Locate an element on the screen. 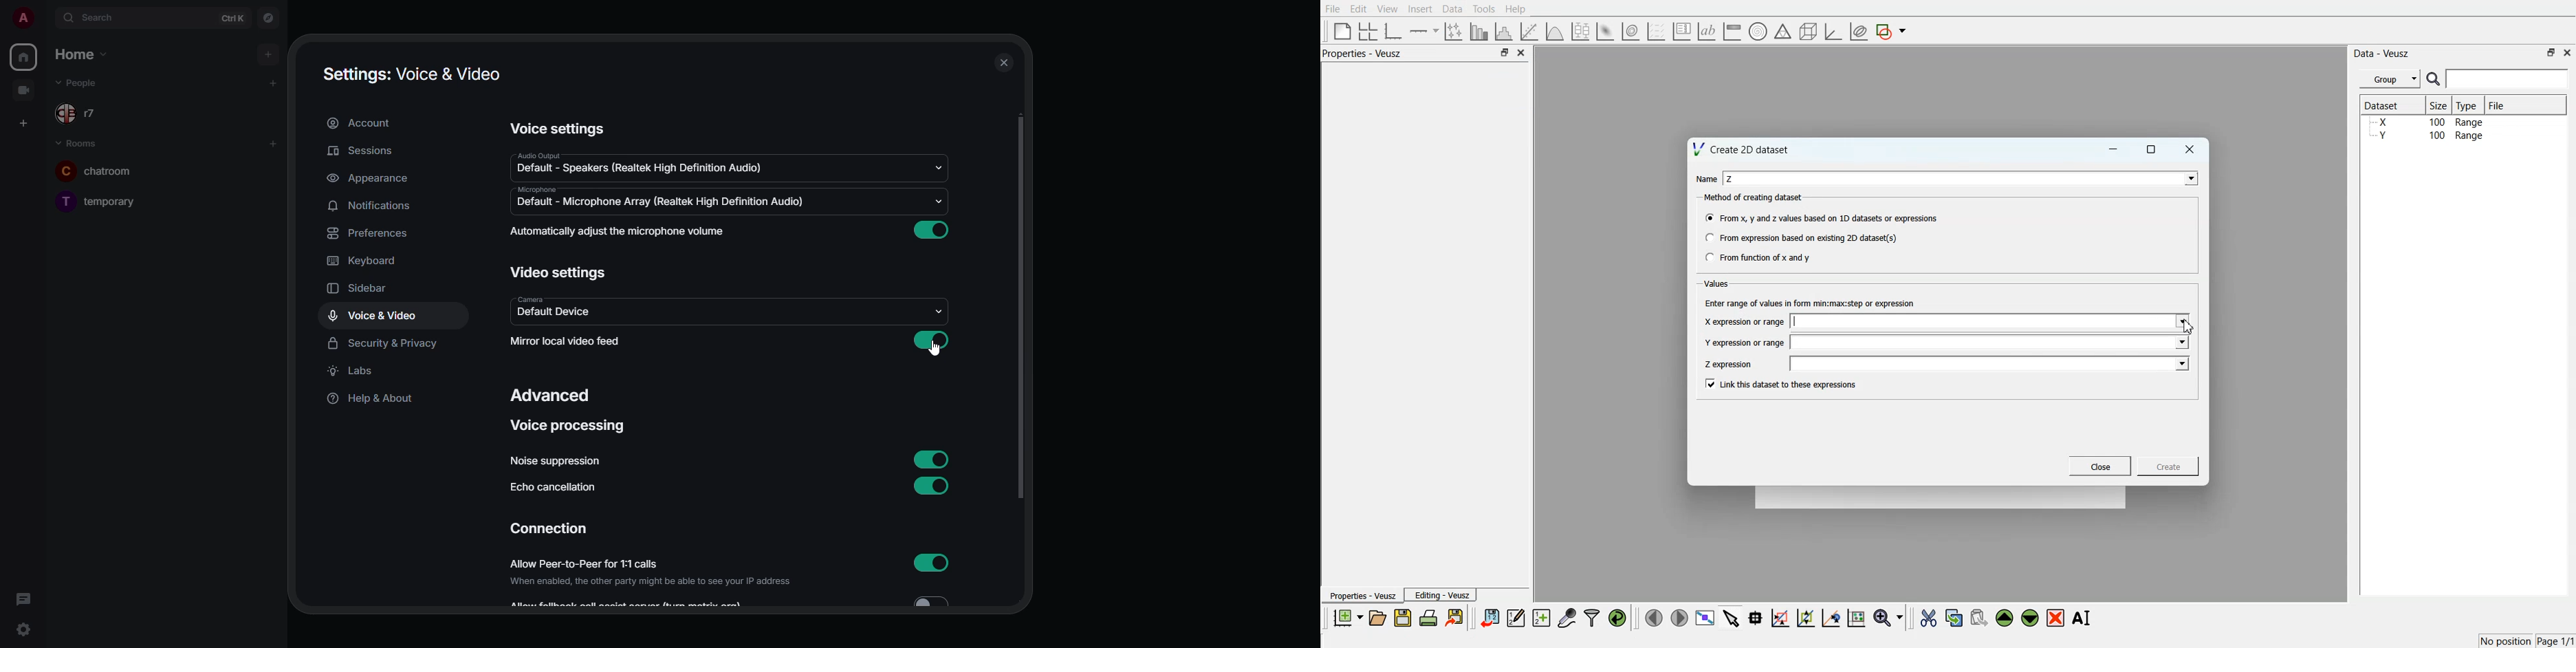 The height and width of the screenshot is (672, 2576). preferences is located at coordinates (371, 233).